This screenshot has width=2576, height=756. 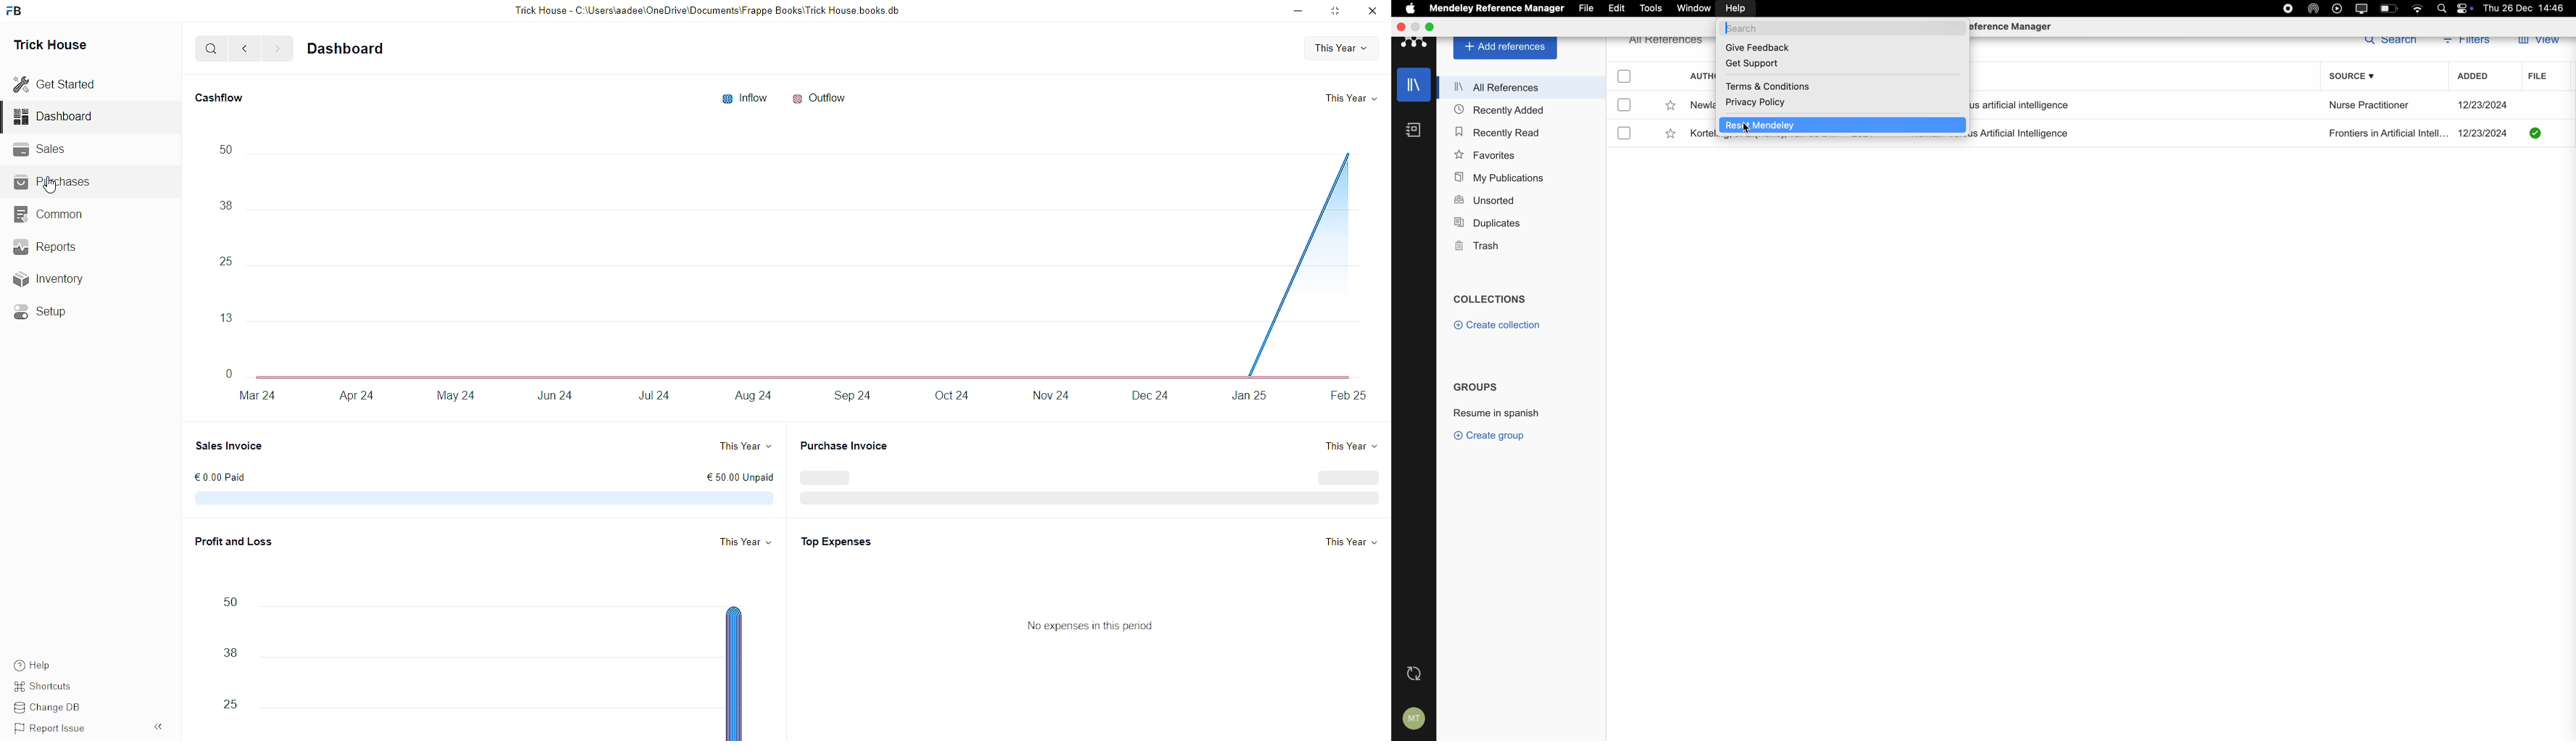 I want to click on trash, so click(x=1478, y=246).